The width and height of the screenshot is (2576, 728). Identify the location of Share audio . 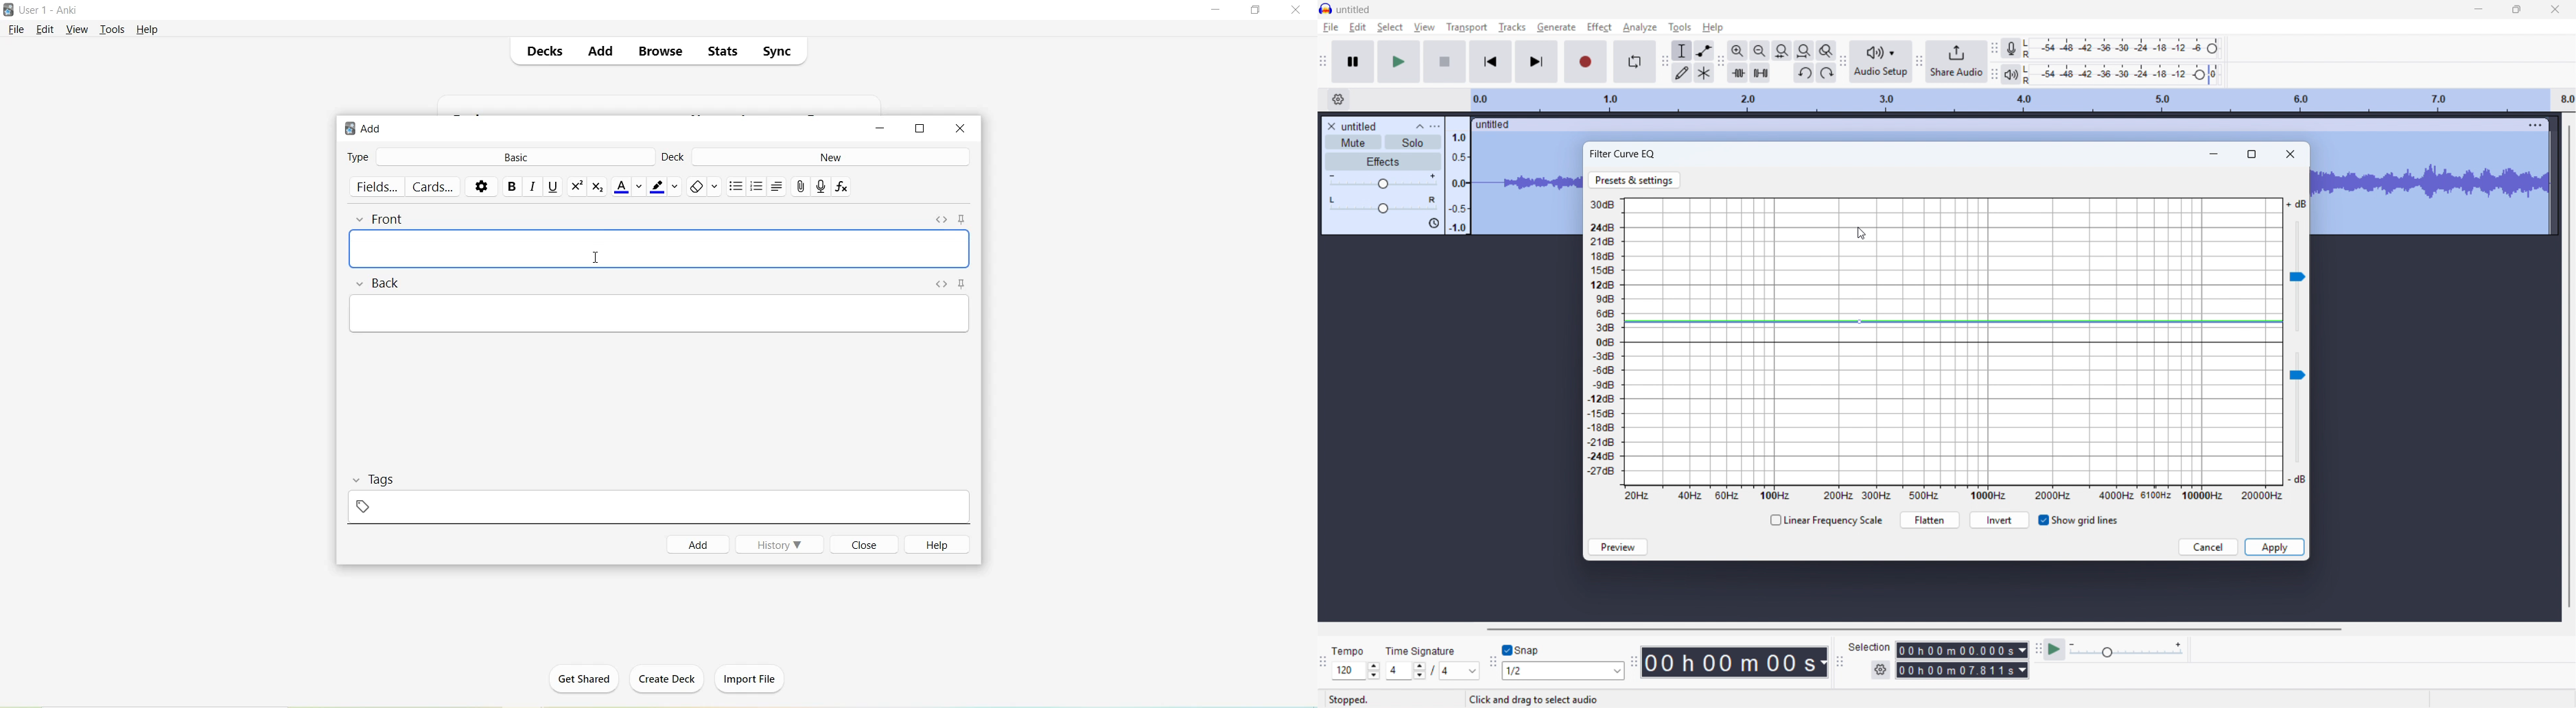
(1956, 62).